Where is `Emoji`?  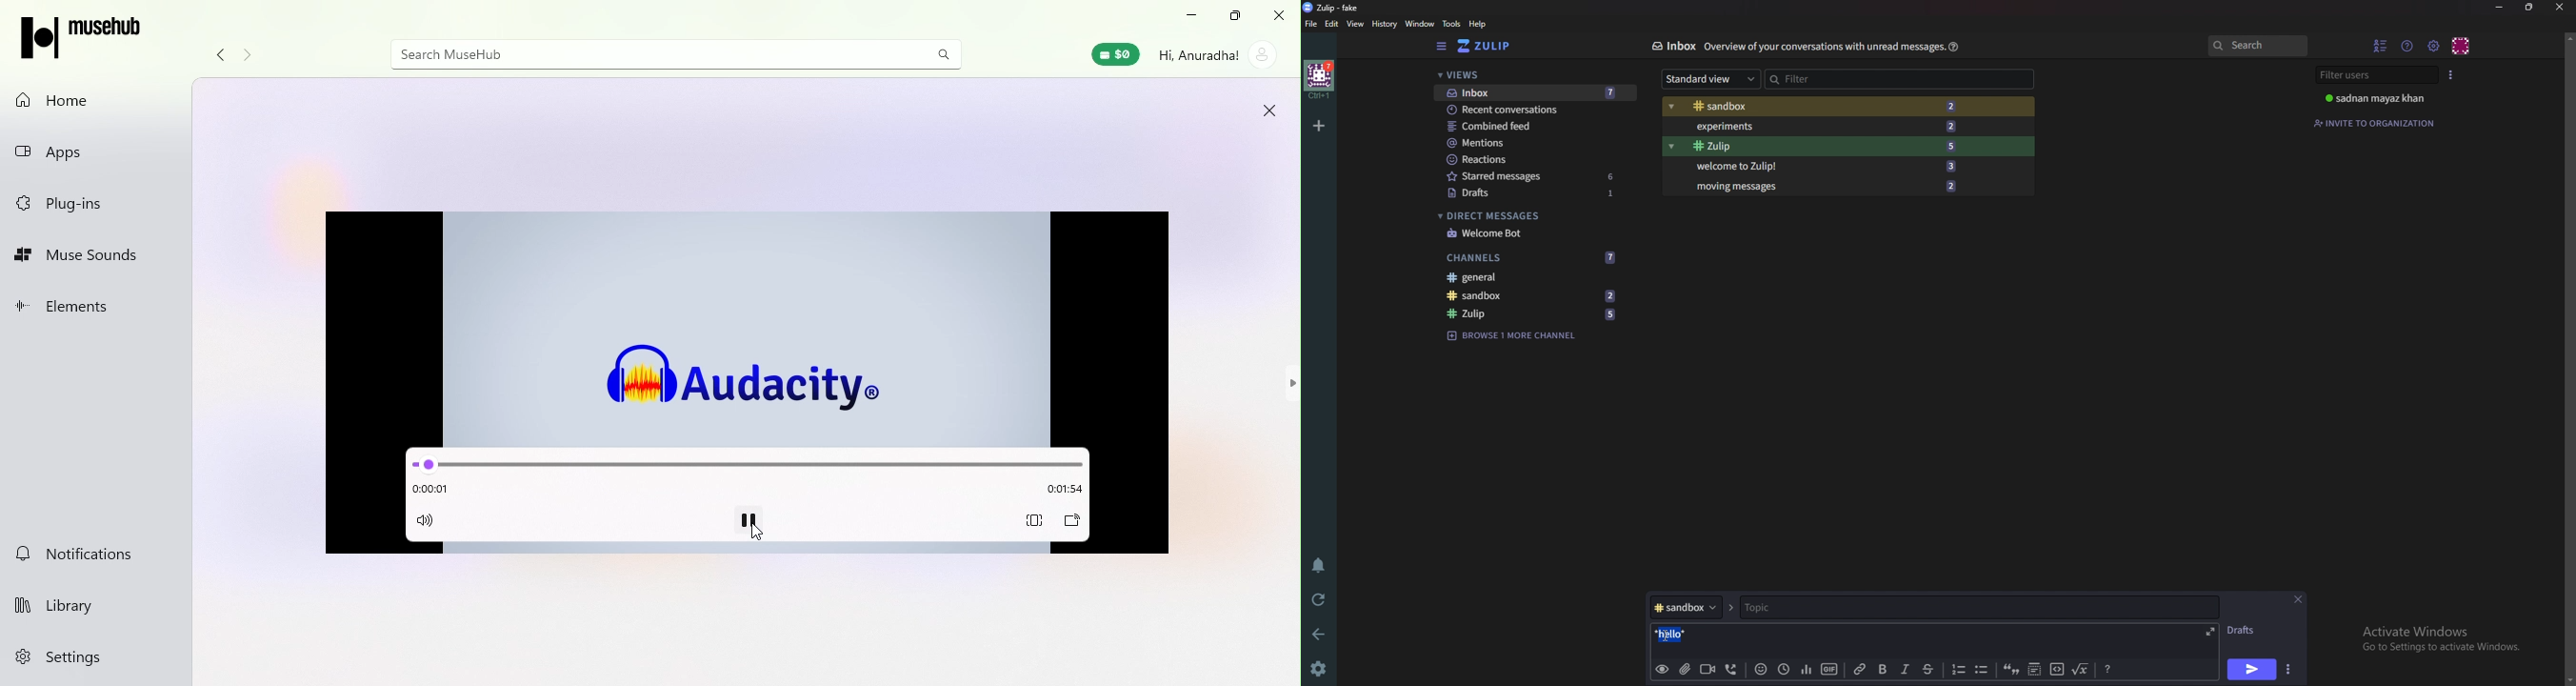 Emoji is located at coordinates (1763, 669).